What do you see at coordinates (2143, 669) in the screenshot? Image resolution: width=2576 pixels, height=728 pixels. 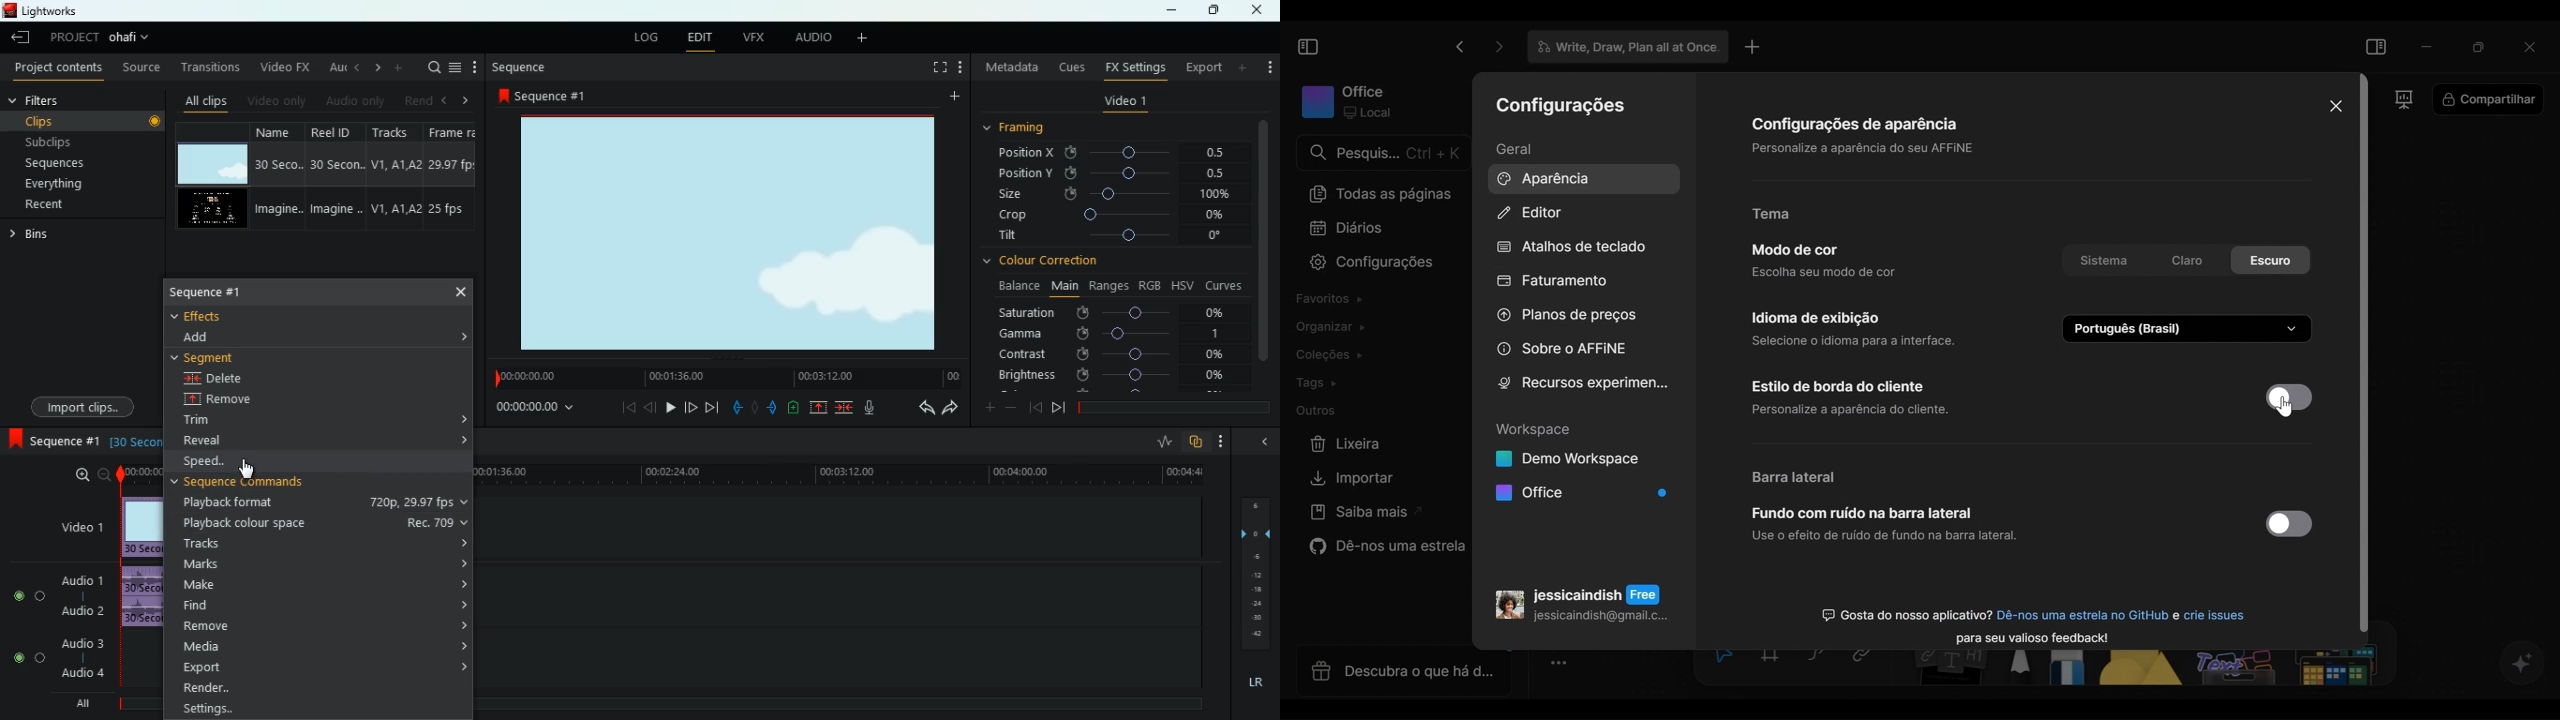 I see `Shape` at bounding box center [2143, 669].